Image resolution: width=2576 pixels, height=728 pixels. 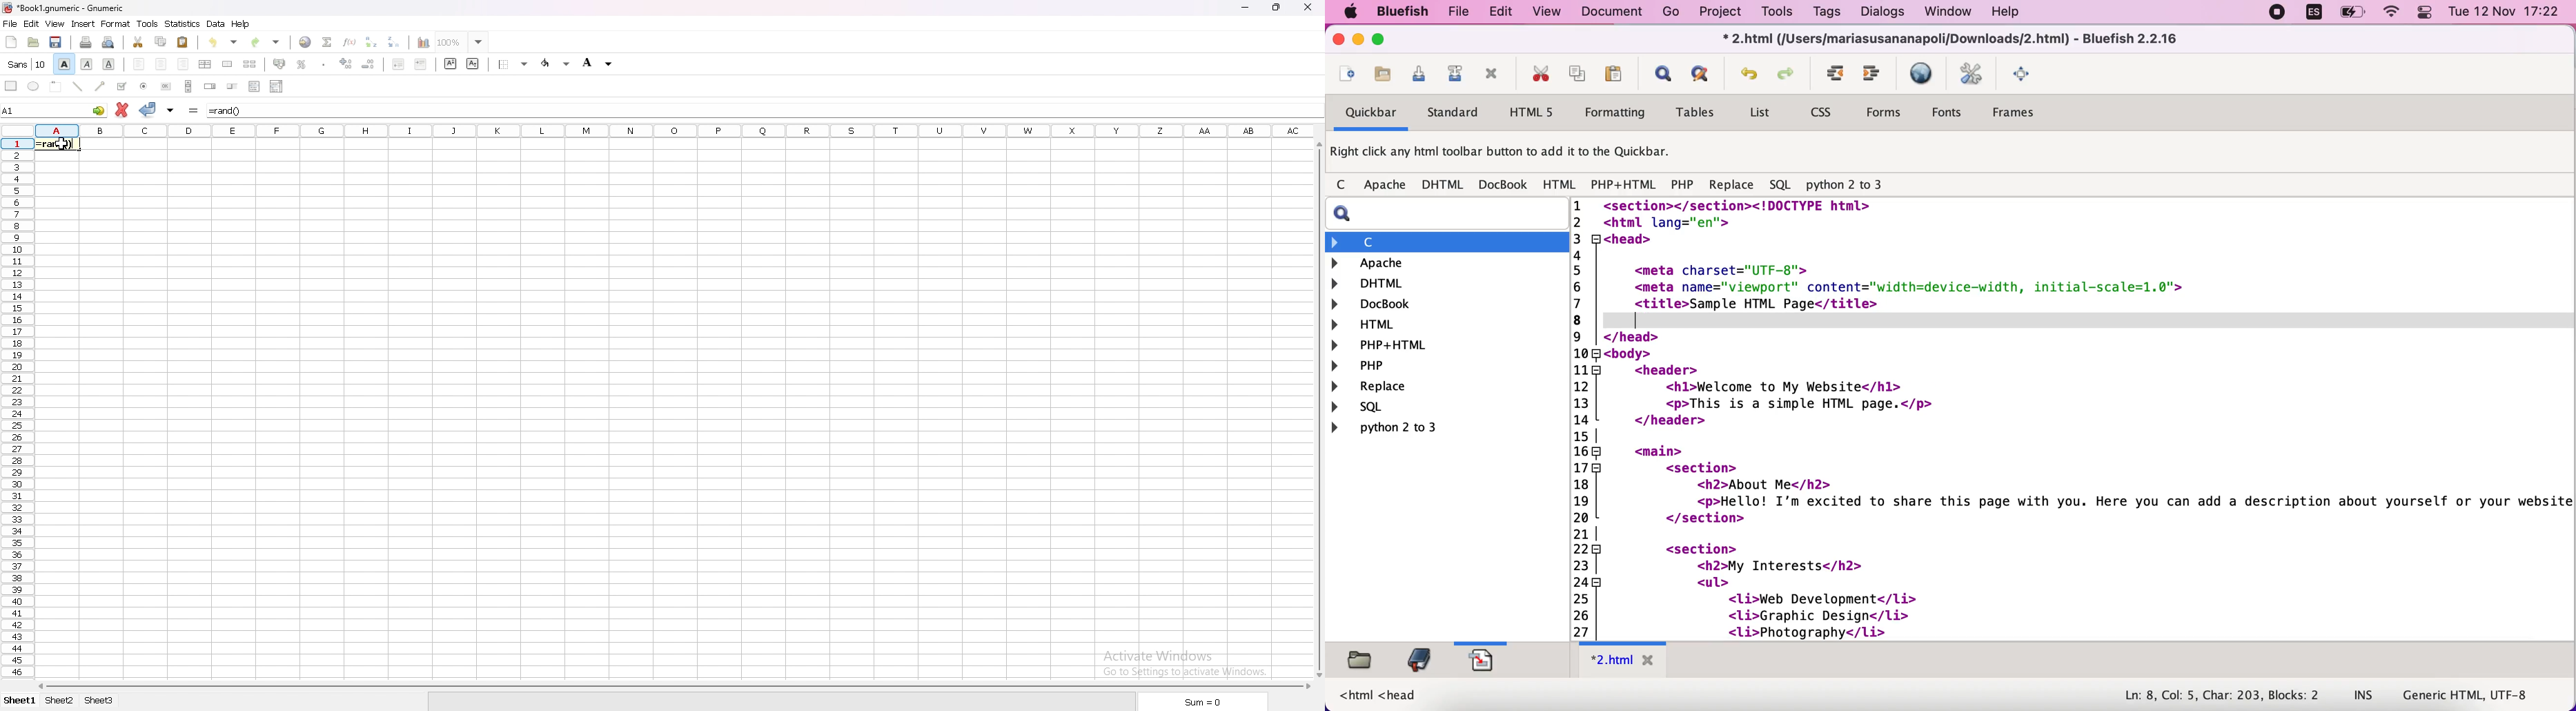 What do you see at coordinates (1882, 13) in the screenshot?
I see `dialogs` at bounding box center [1882, 13].